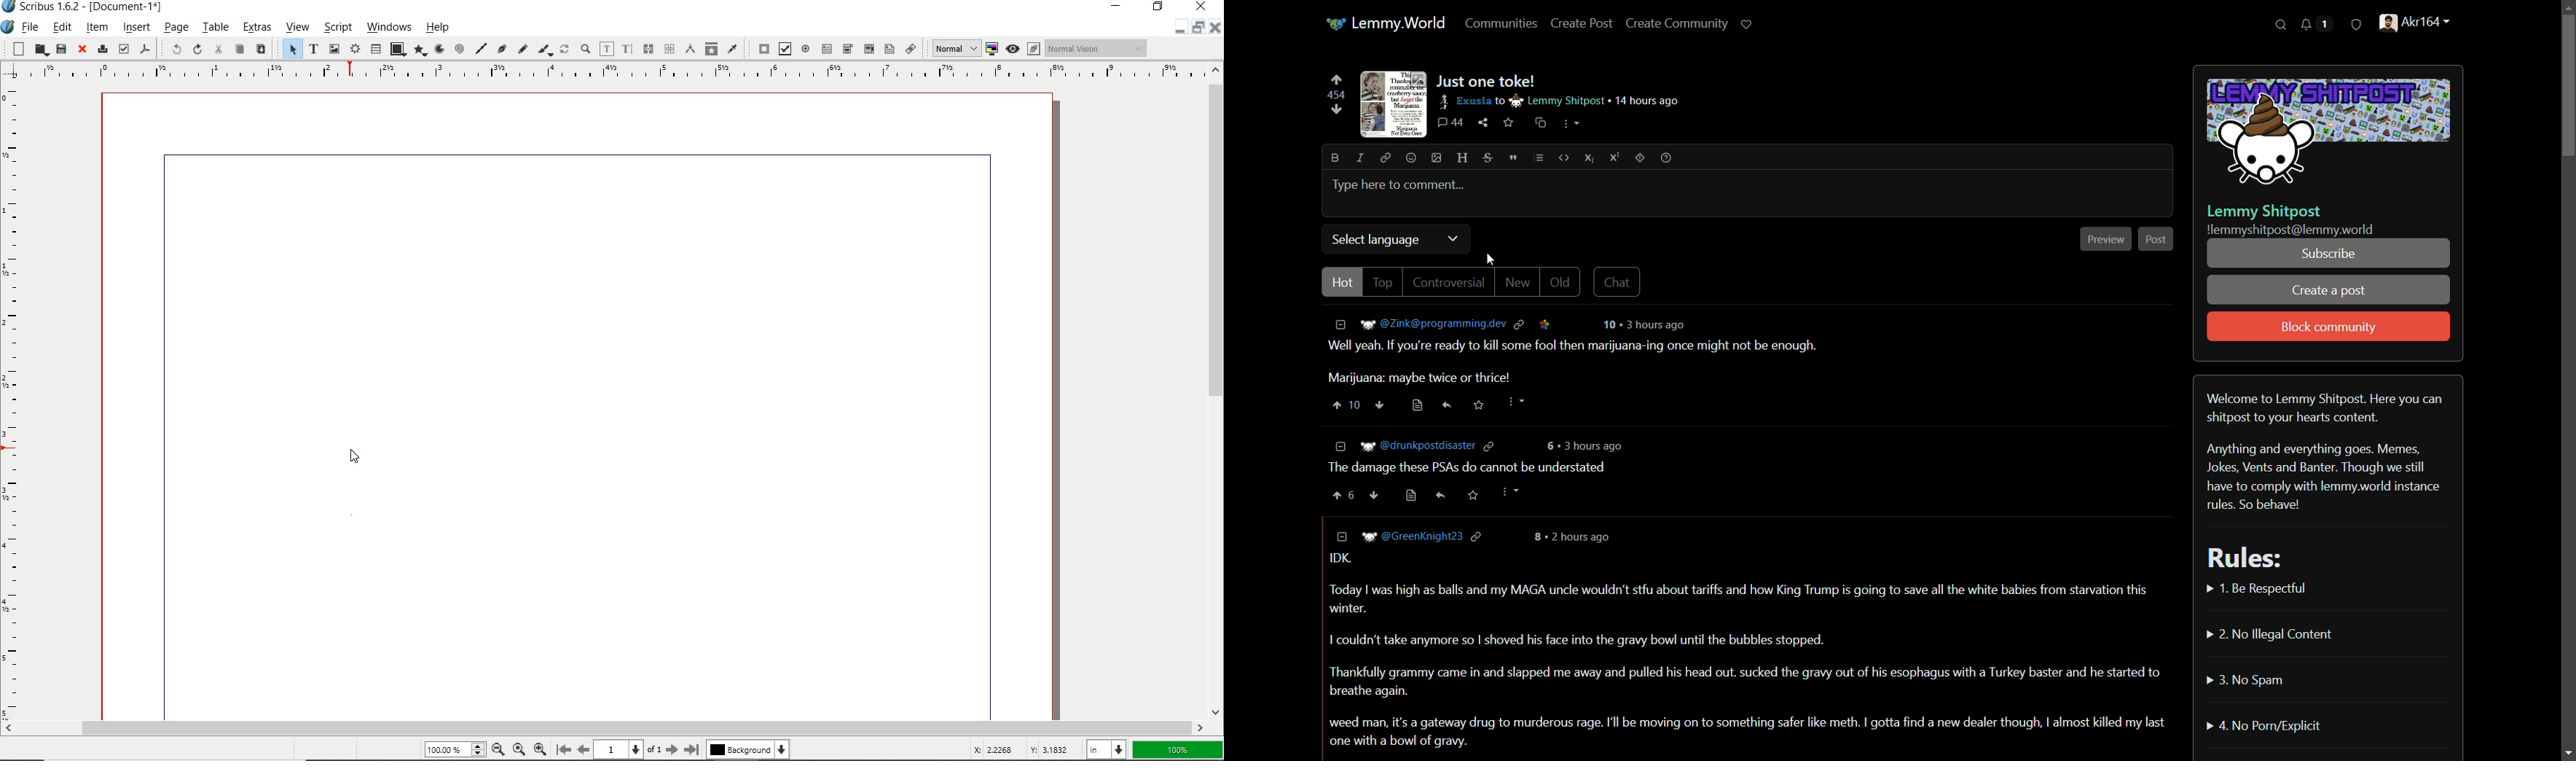 Image resolution: width=2576 pixels, height=784 pixels. I want to click on 44 comments, so click(1449, 122).